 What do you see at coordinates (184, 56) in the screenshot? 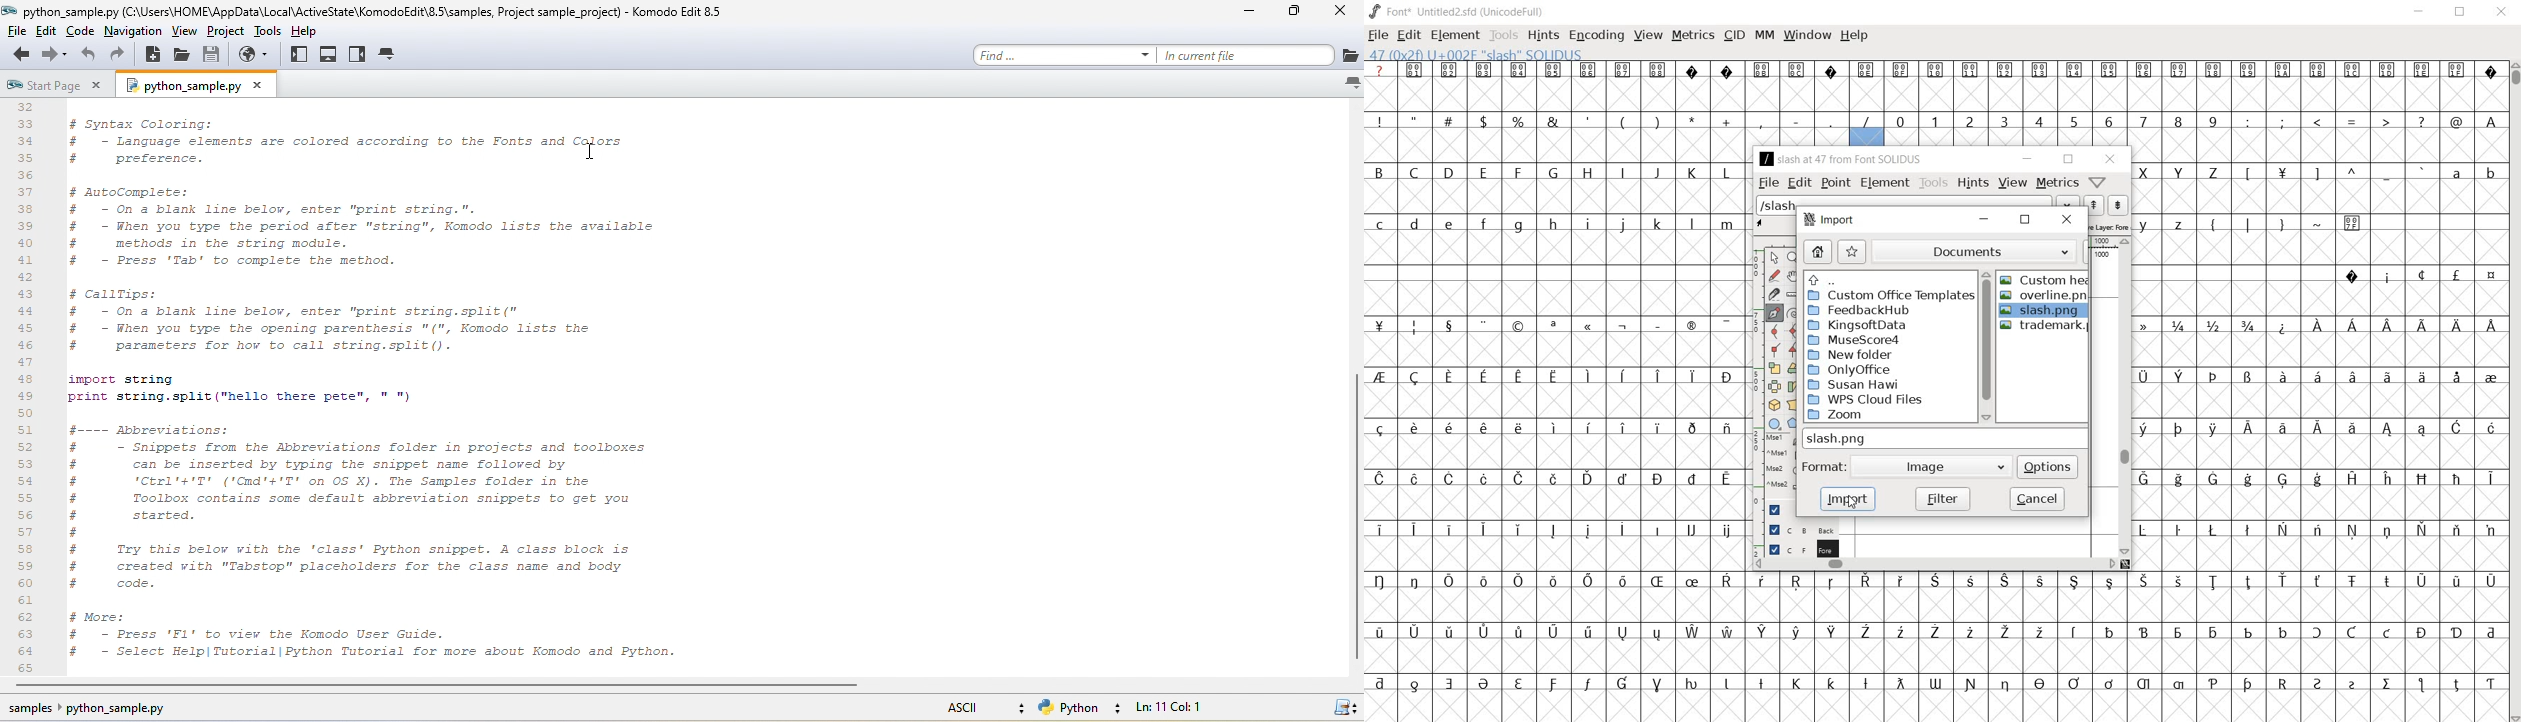
I see `open` at bounding box center [184, 56].